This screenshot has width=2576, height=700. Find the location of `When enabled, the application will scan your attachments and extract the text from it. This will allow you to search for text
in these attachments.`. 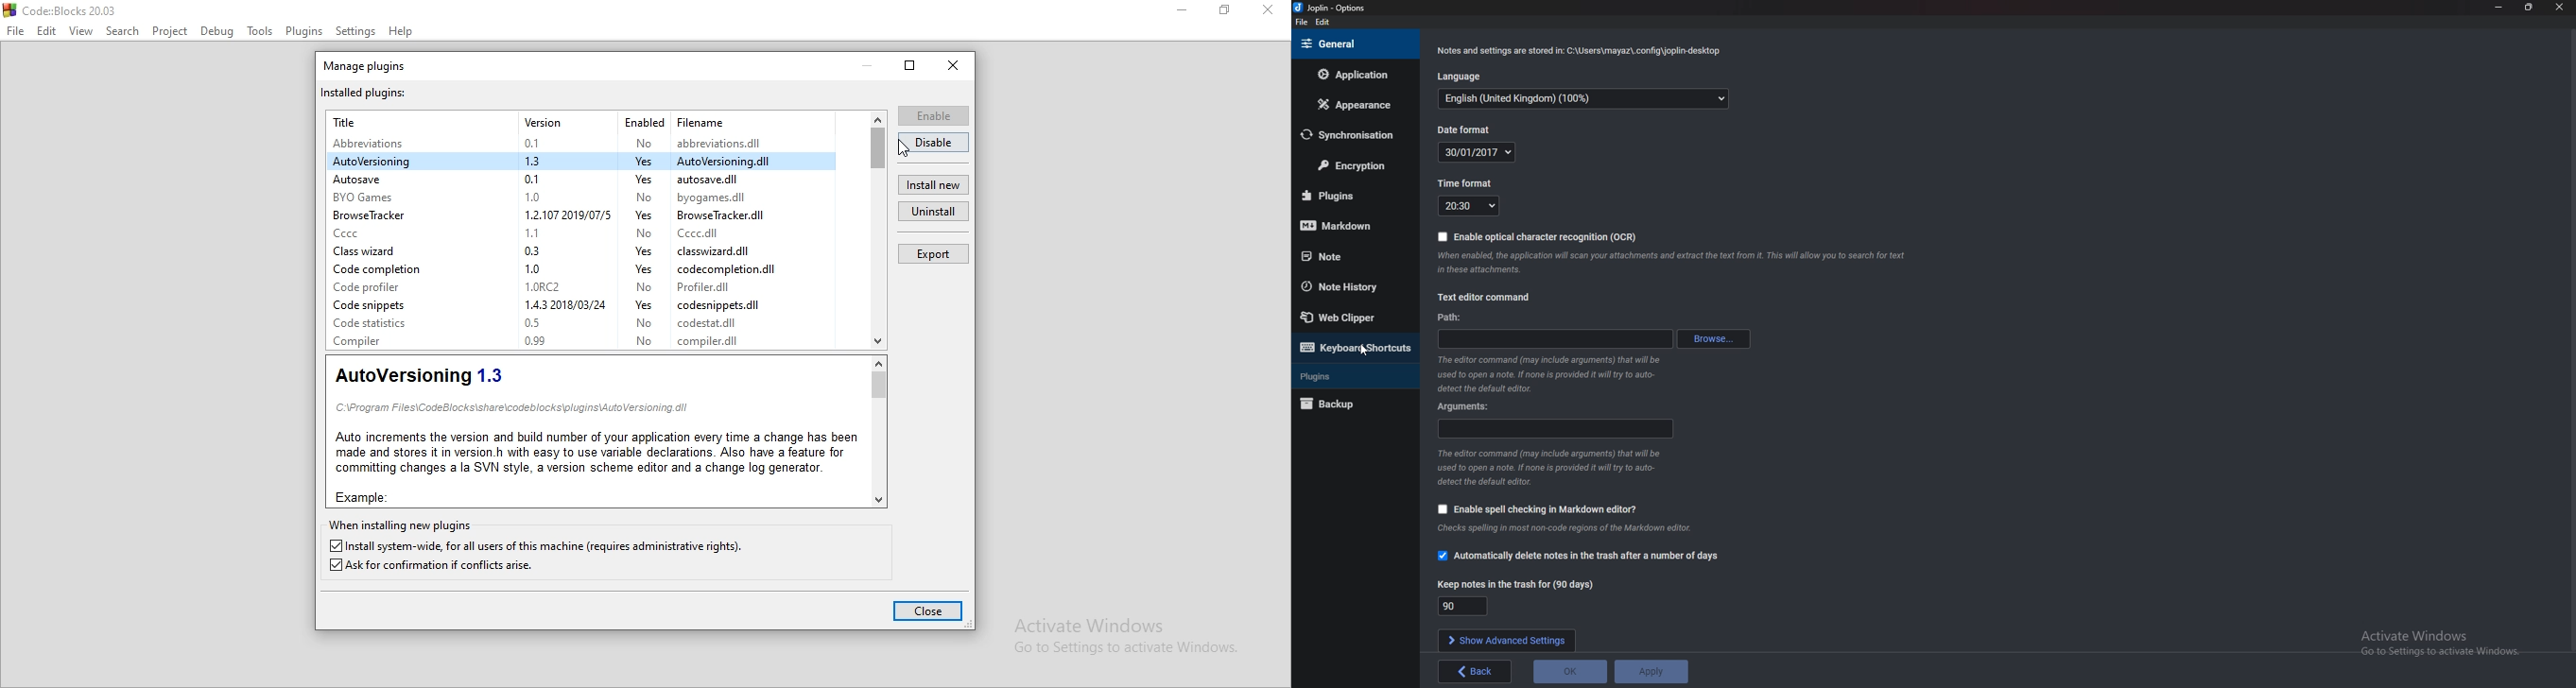

When enabled, the application will scan your attachments and extract the text from it. This will allow you to search for text
in these attachments. is located at coordinates (1672, 264).